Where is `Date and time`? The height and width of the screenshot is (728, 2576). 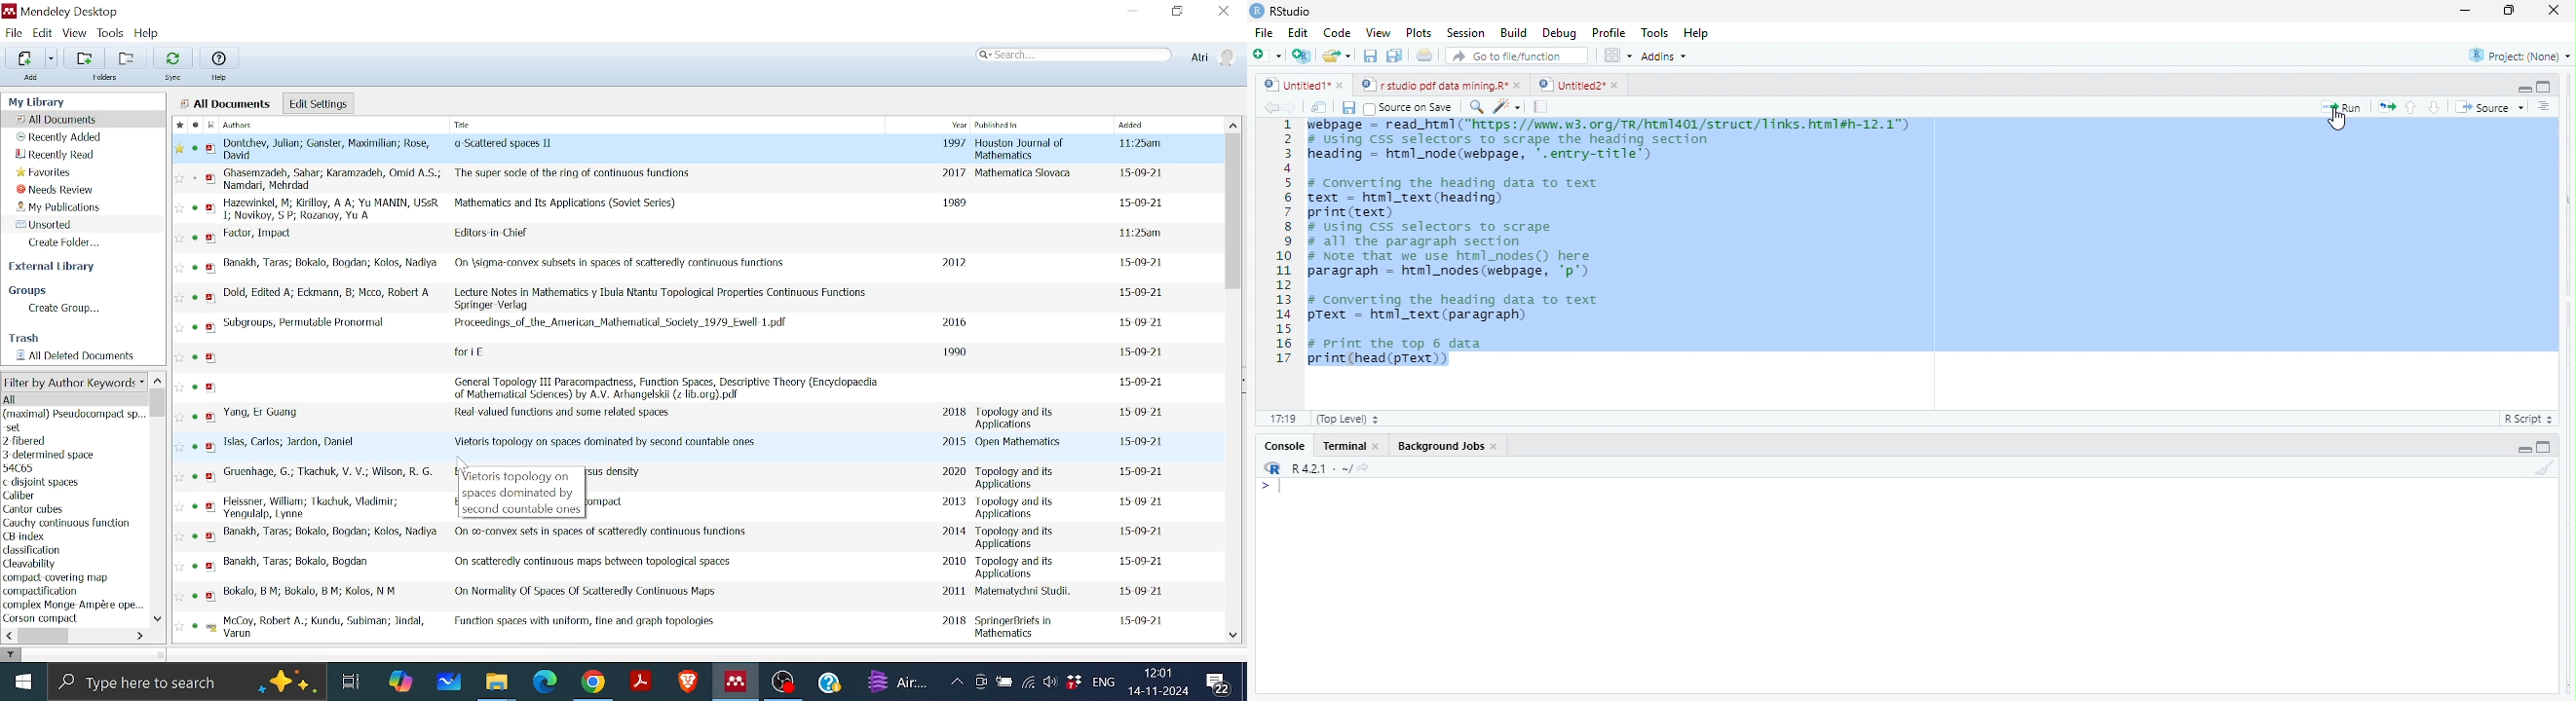 Date and time is located at coordinates (1158, 681).